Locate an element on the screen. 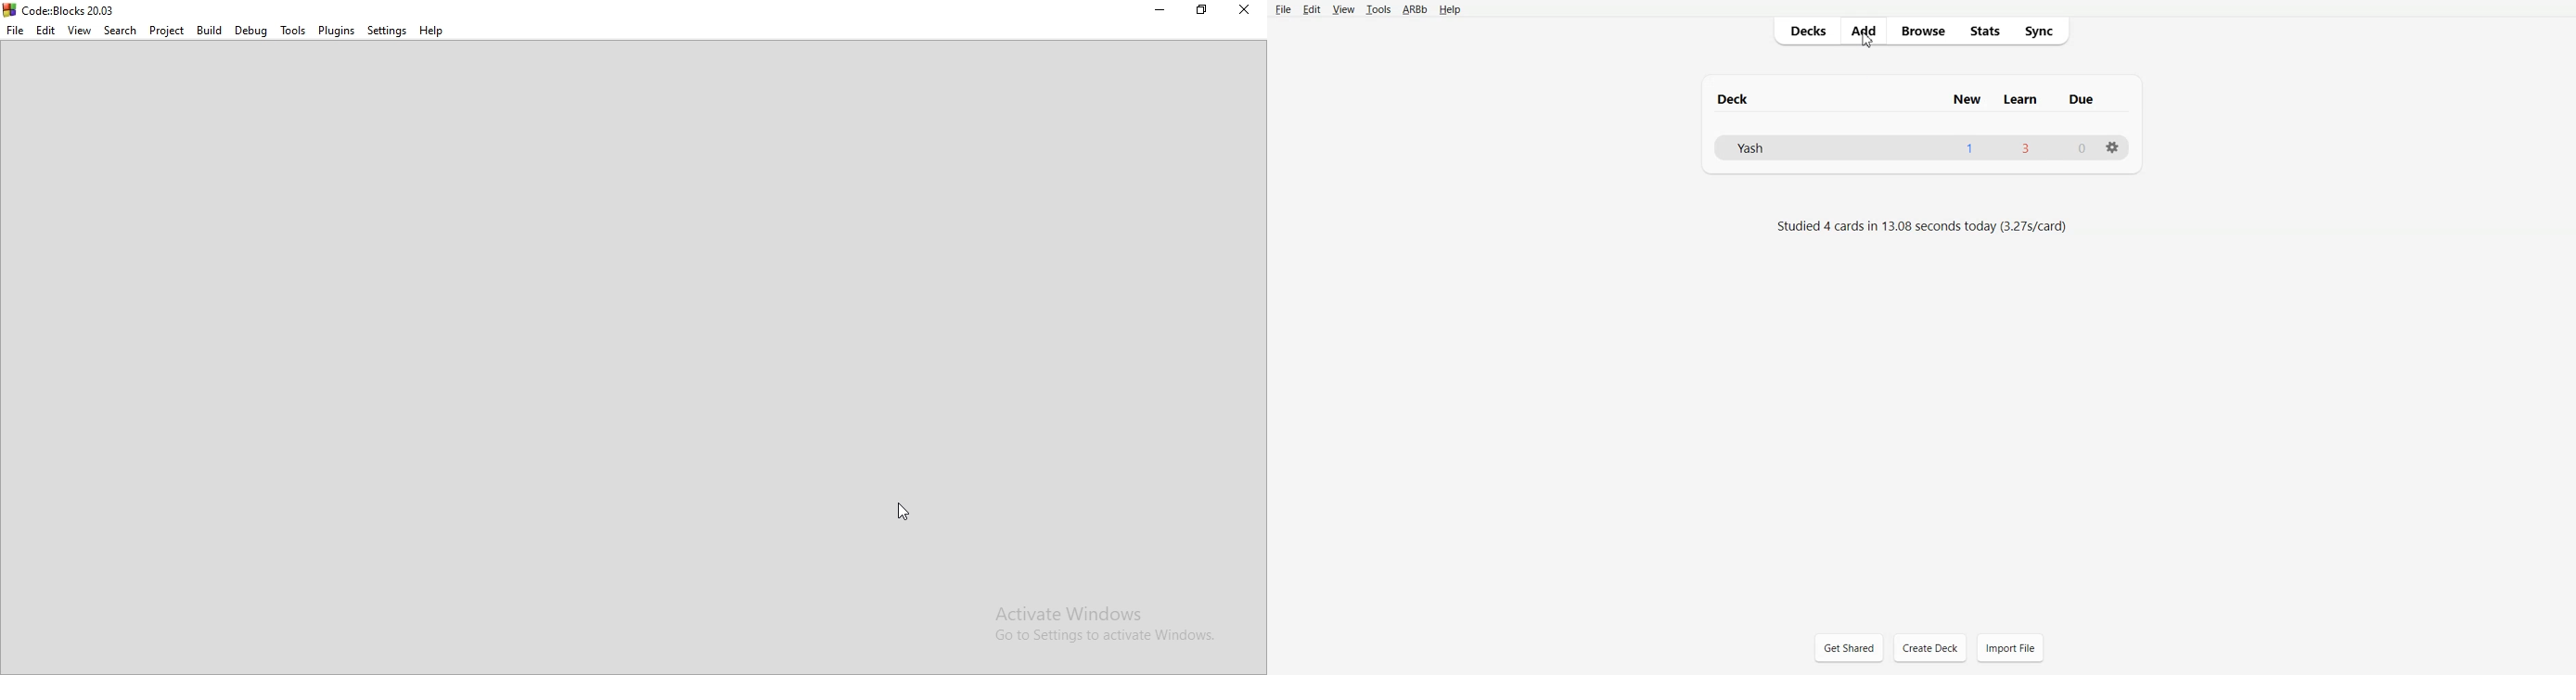 This screenshot has height=700, width=2576. Edit is located at coordinates (1311, 10).